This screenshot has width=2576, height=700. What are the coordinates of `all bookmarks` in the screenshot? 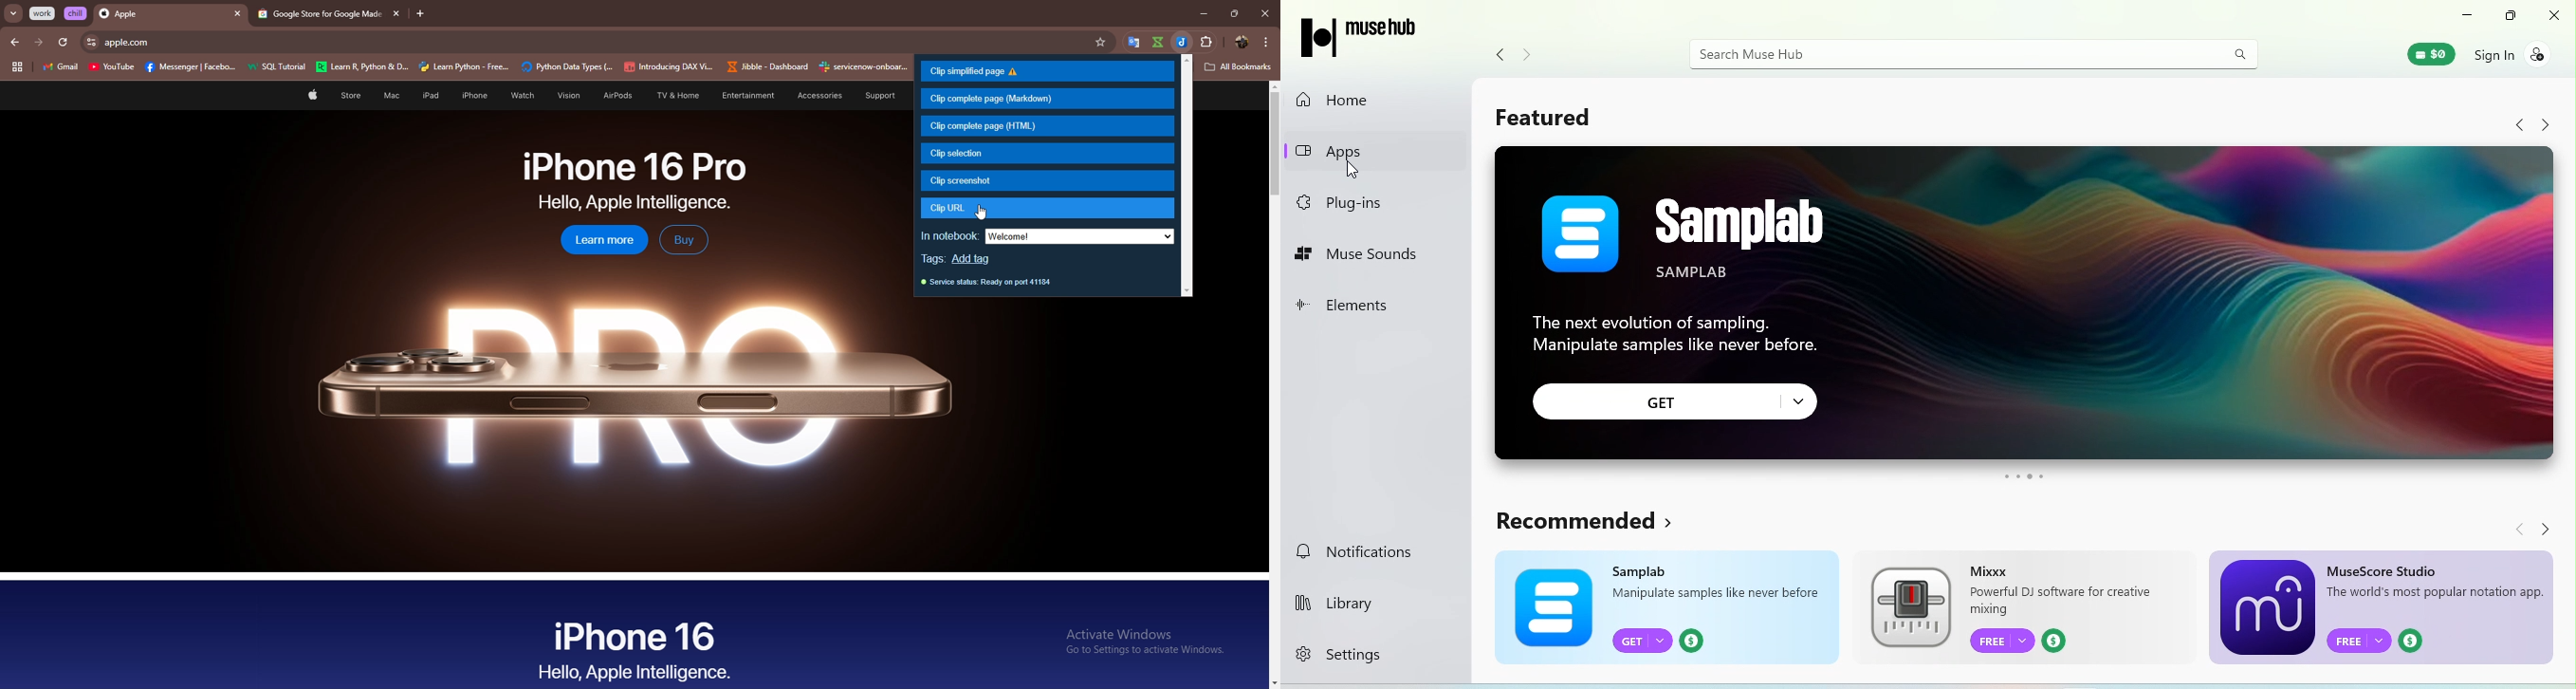 It's located at (1239, 67).